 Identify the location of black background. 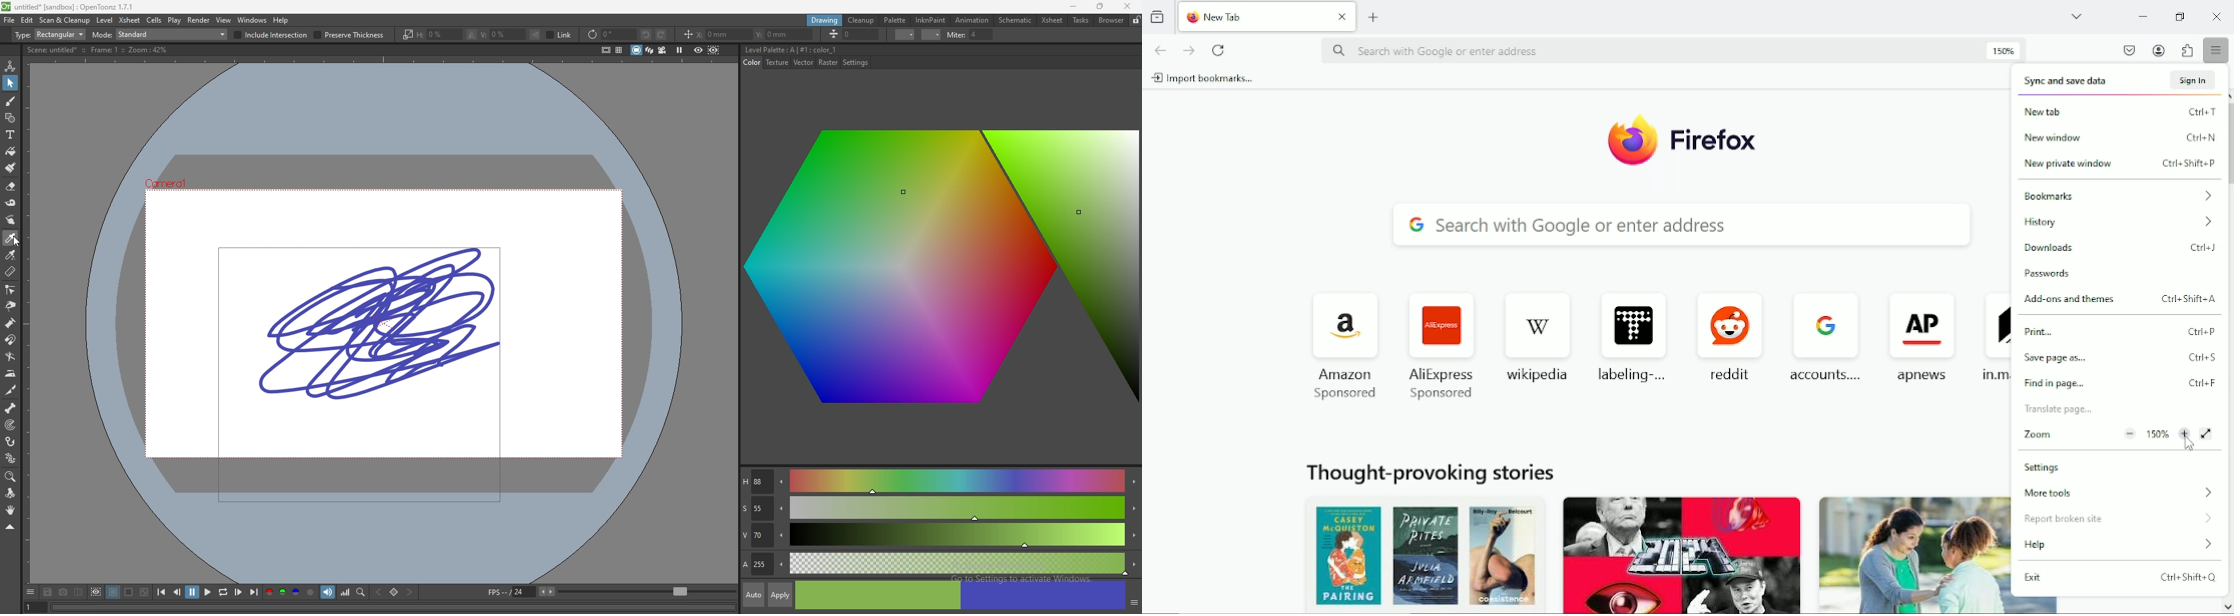
(114, 592).